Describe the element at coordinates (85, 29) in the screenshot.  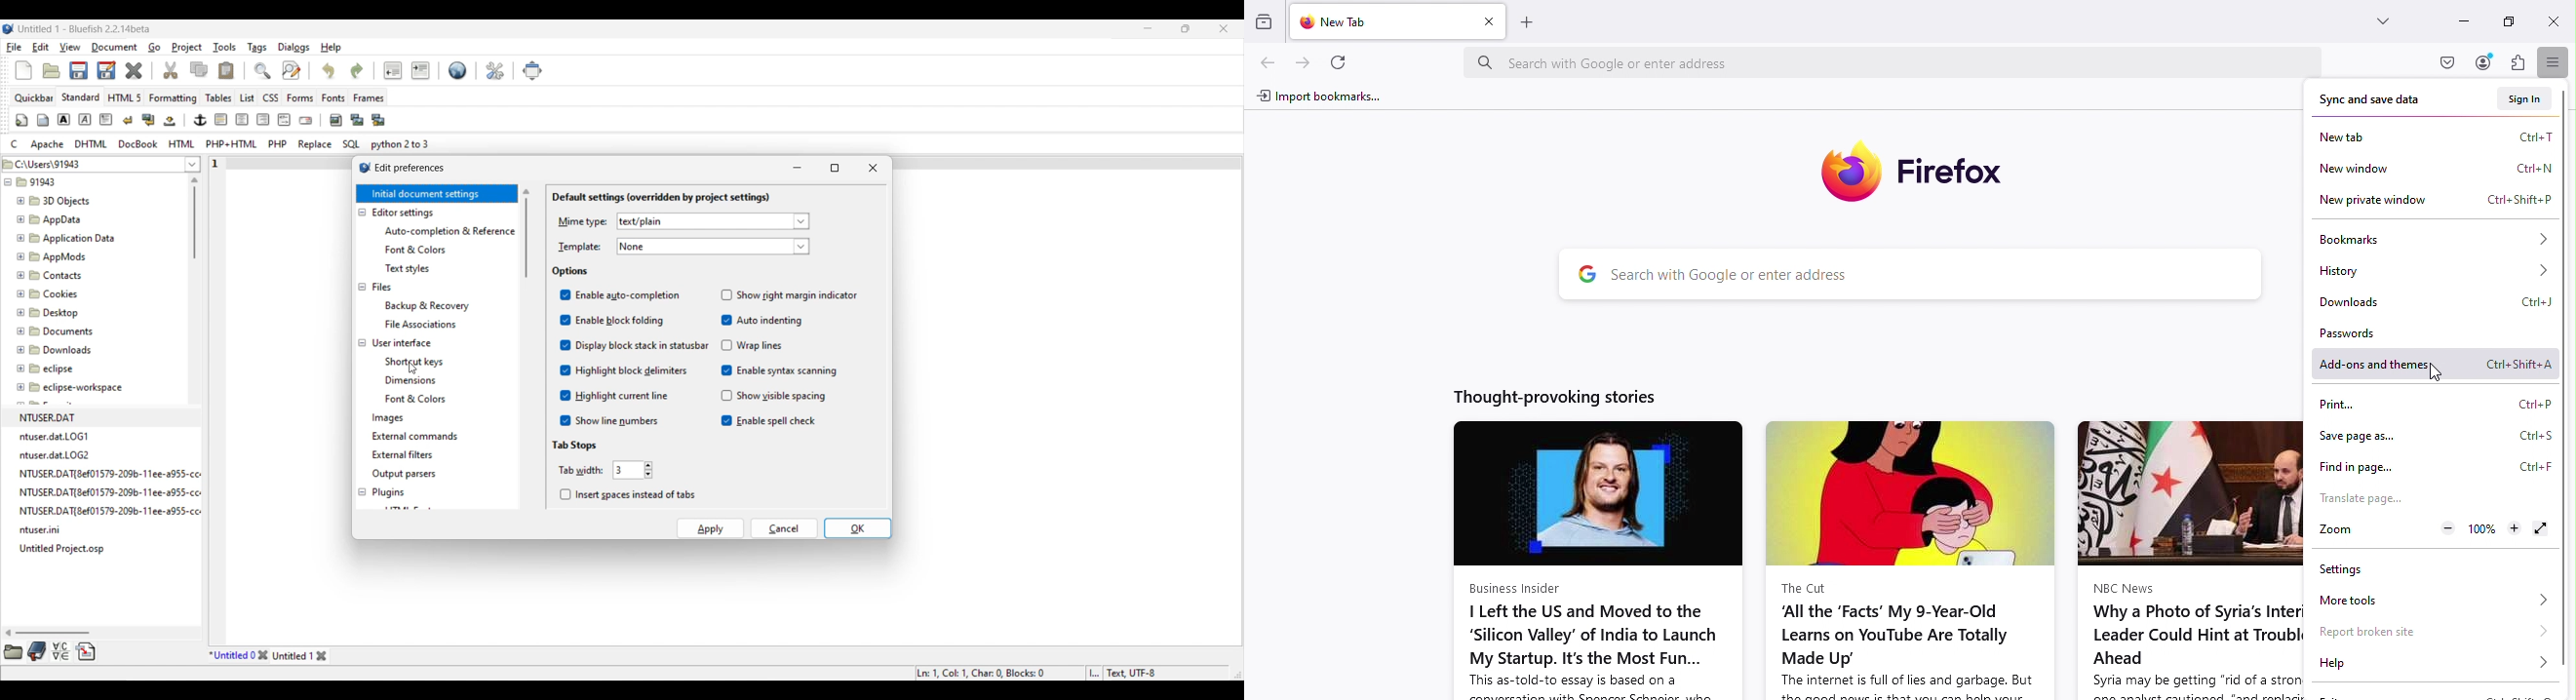
I see `Project name, software name and version` at that location.